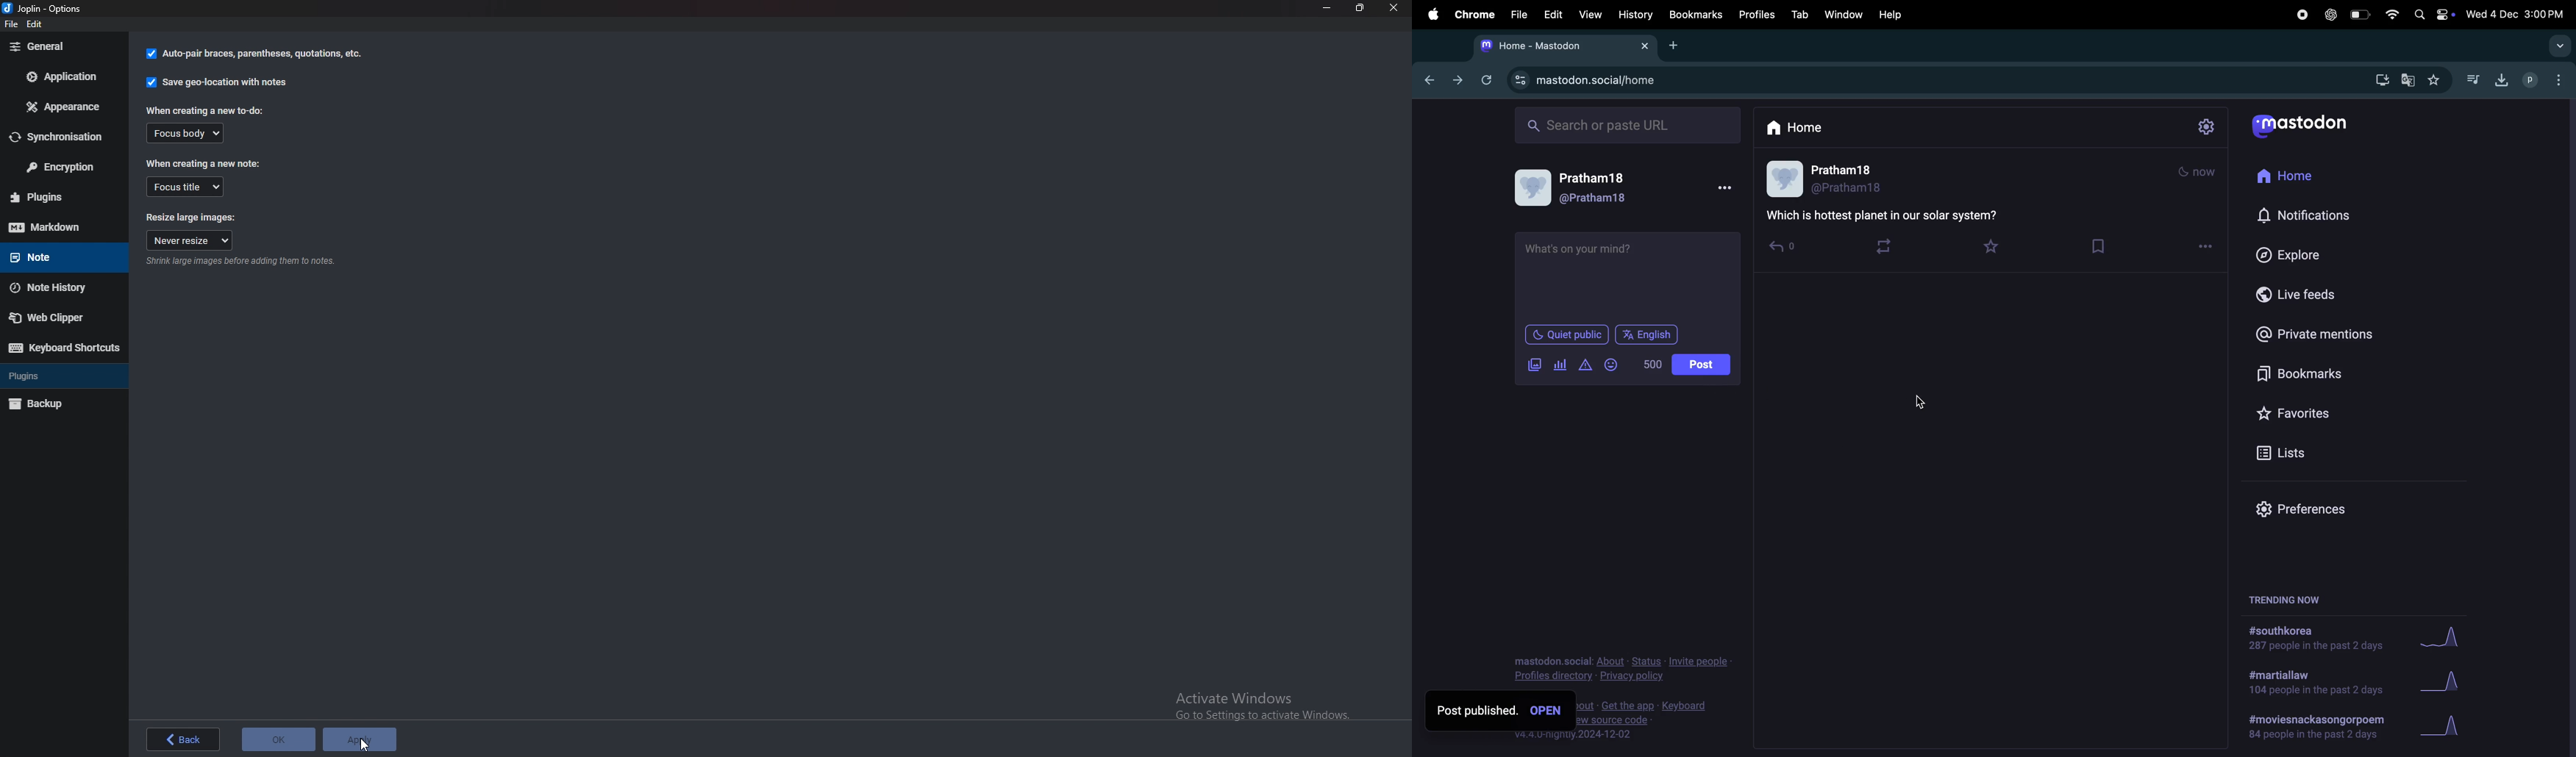 This screenshot has height=784, width=2576. What do you see at coordinates (40, 26) in the screenshot?
I see `edit` at bounding box center [40, 26].